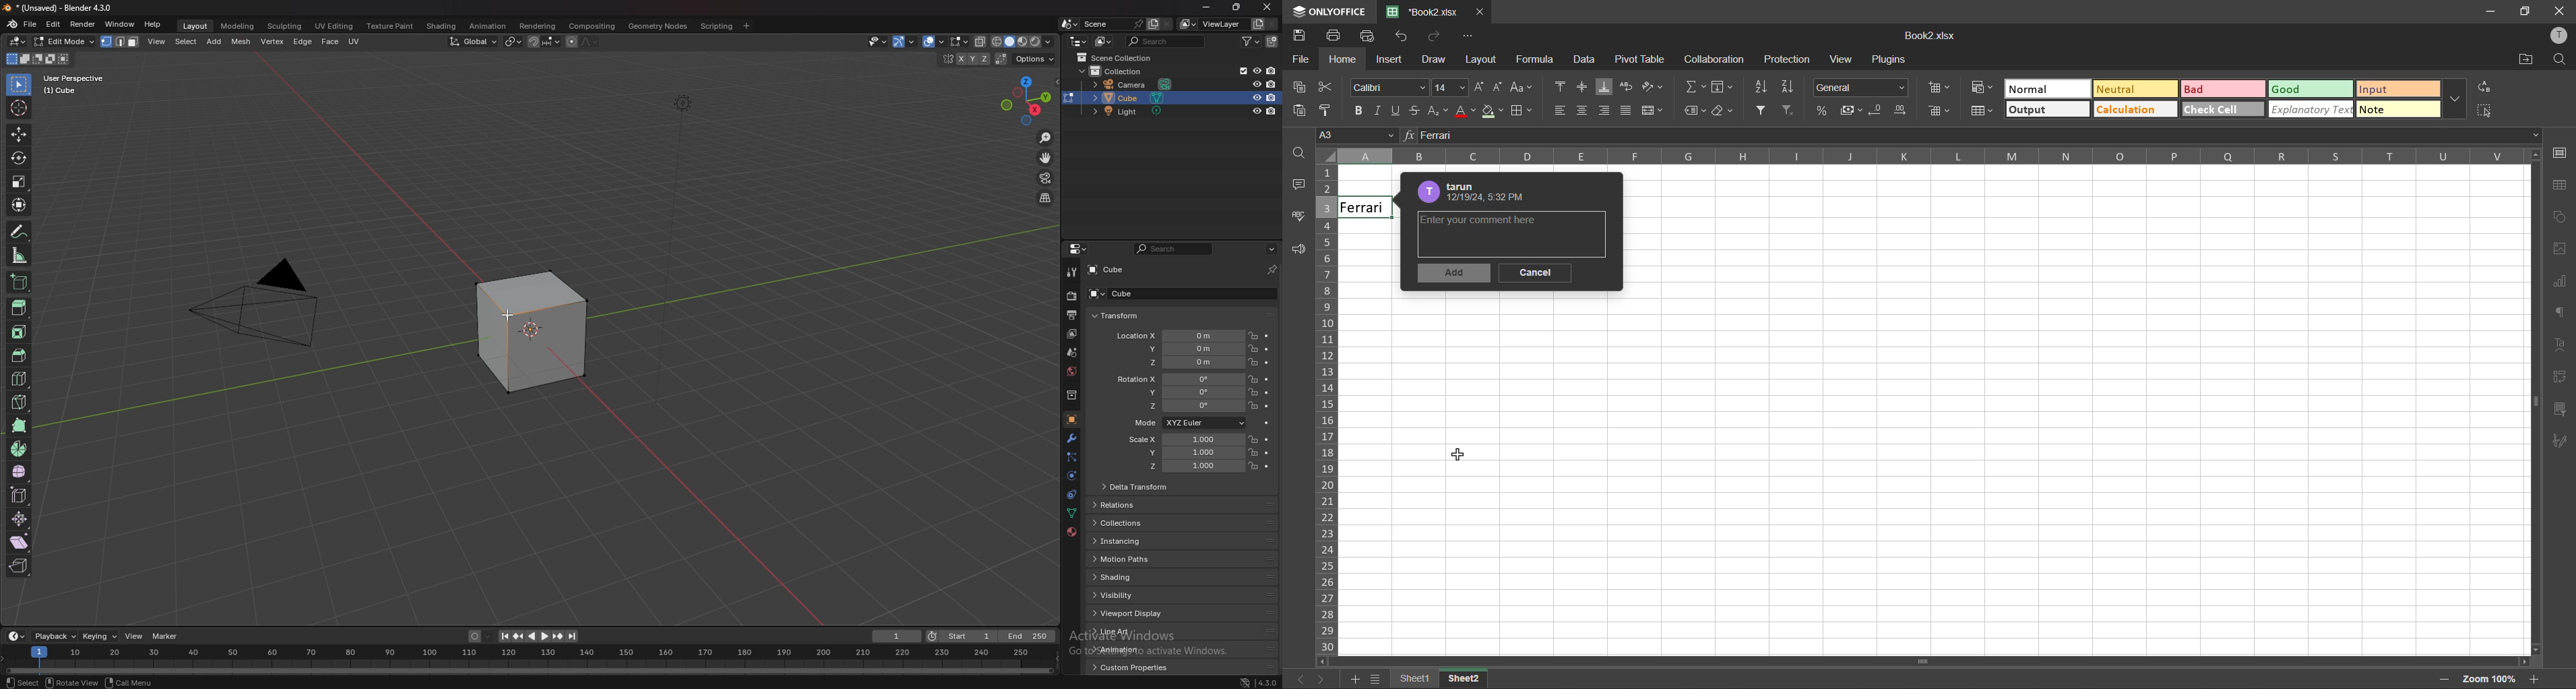 The image size is (2576, 700). What do you see at coordinates (1879, 111) in the screenshot?
I see `decrease decimal` at bounding box center [1879, 111].